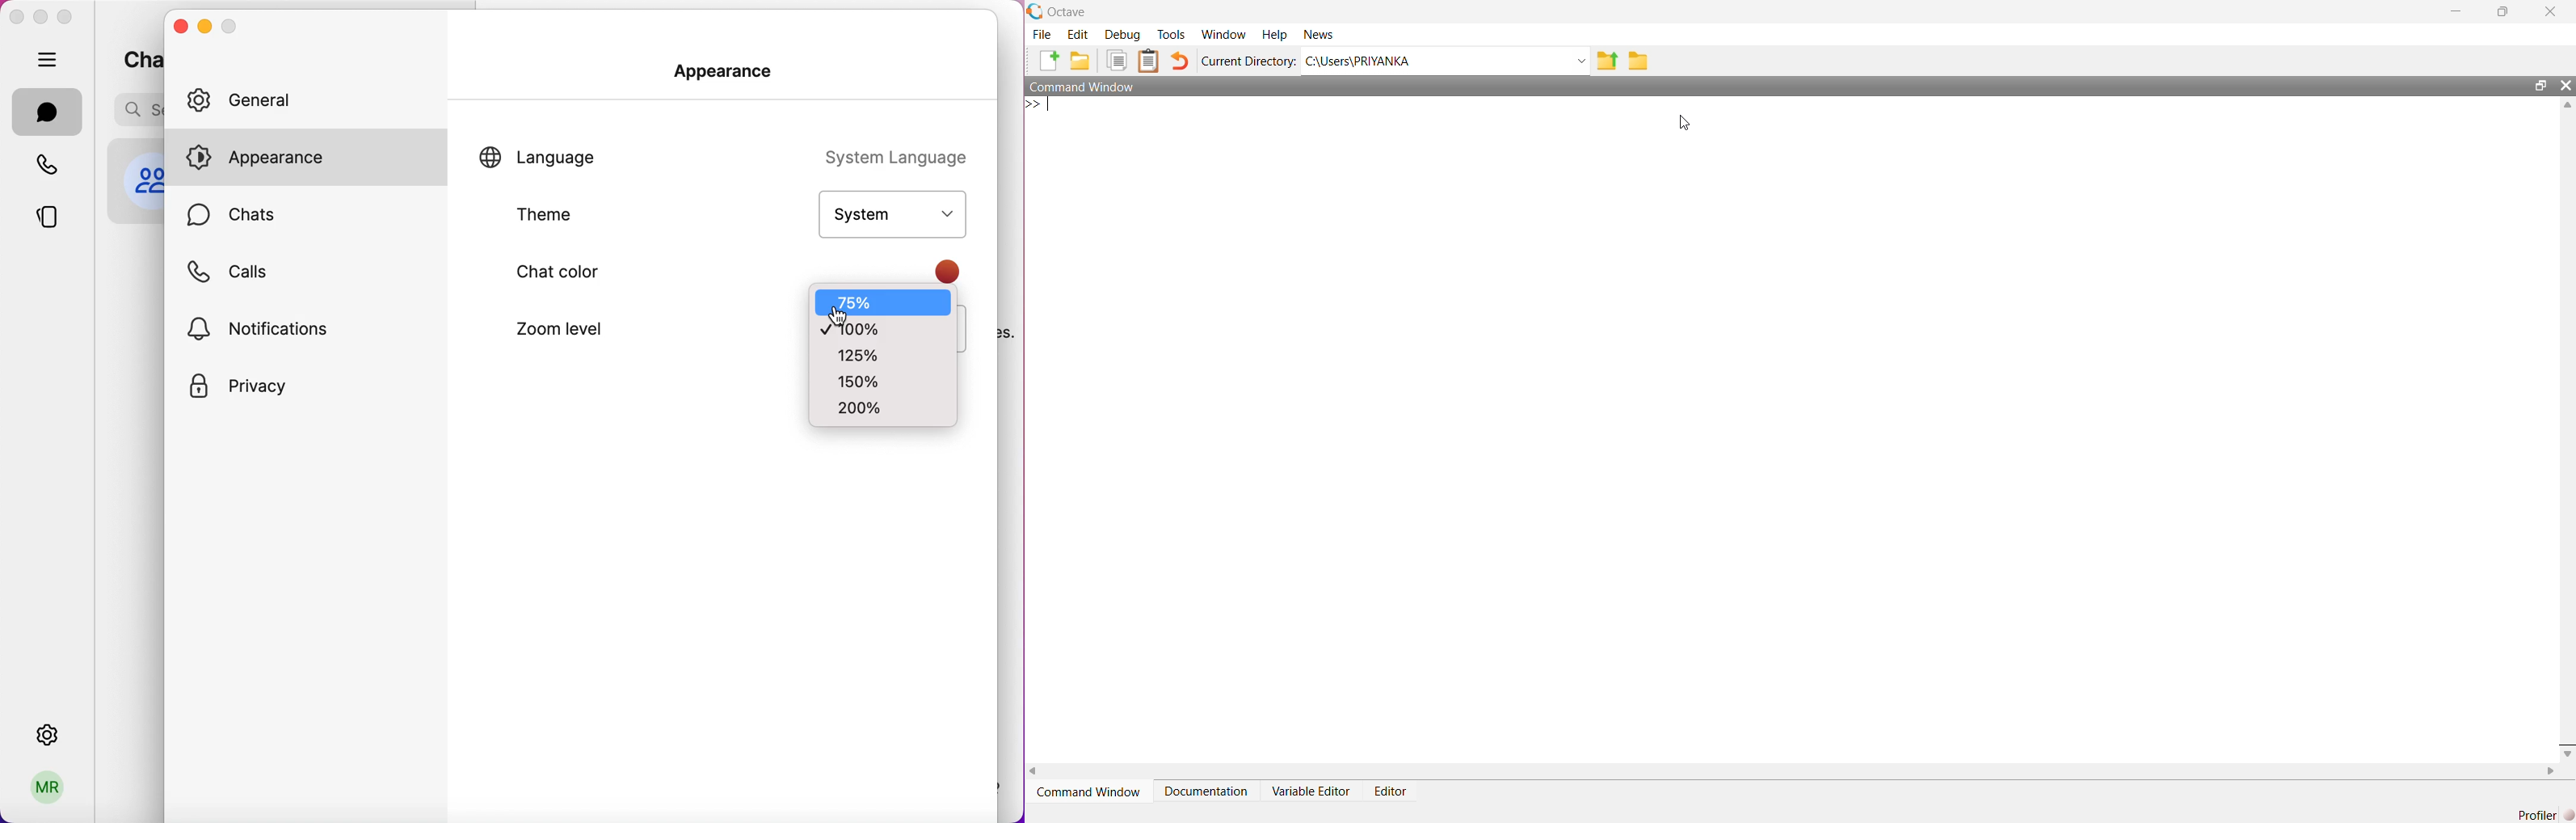 The image size is (2576, 840). Describe the element at coordinates (131, 110) in the screenshot. I see `search` at that location.